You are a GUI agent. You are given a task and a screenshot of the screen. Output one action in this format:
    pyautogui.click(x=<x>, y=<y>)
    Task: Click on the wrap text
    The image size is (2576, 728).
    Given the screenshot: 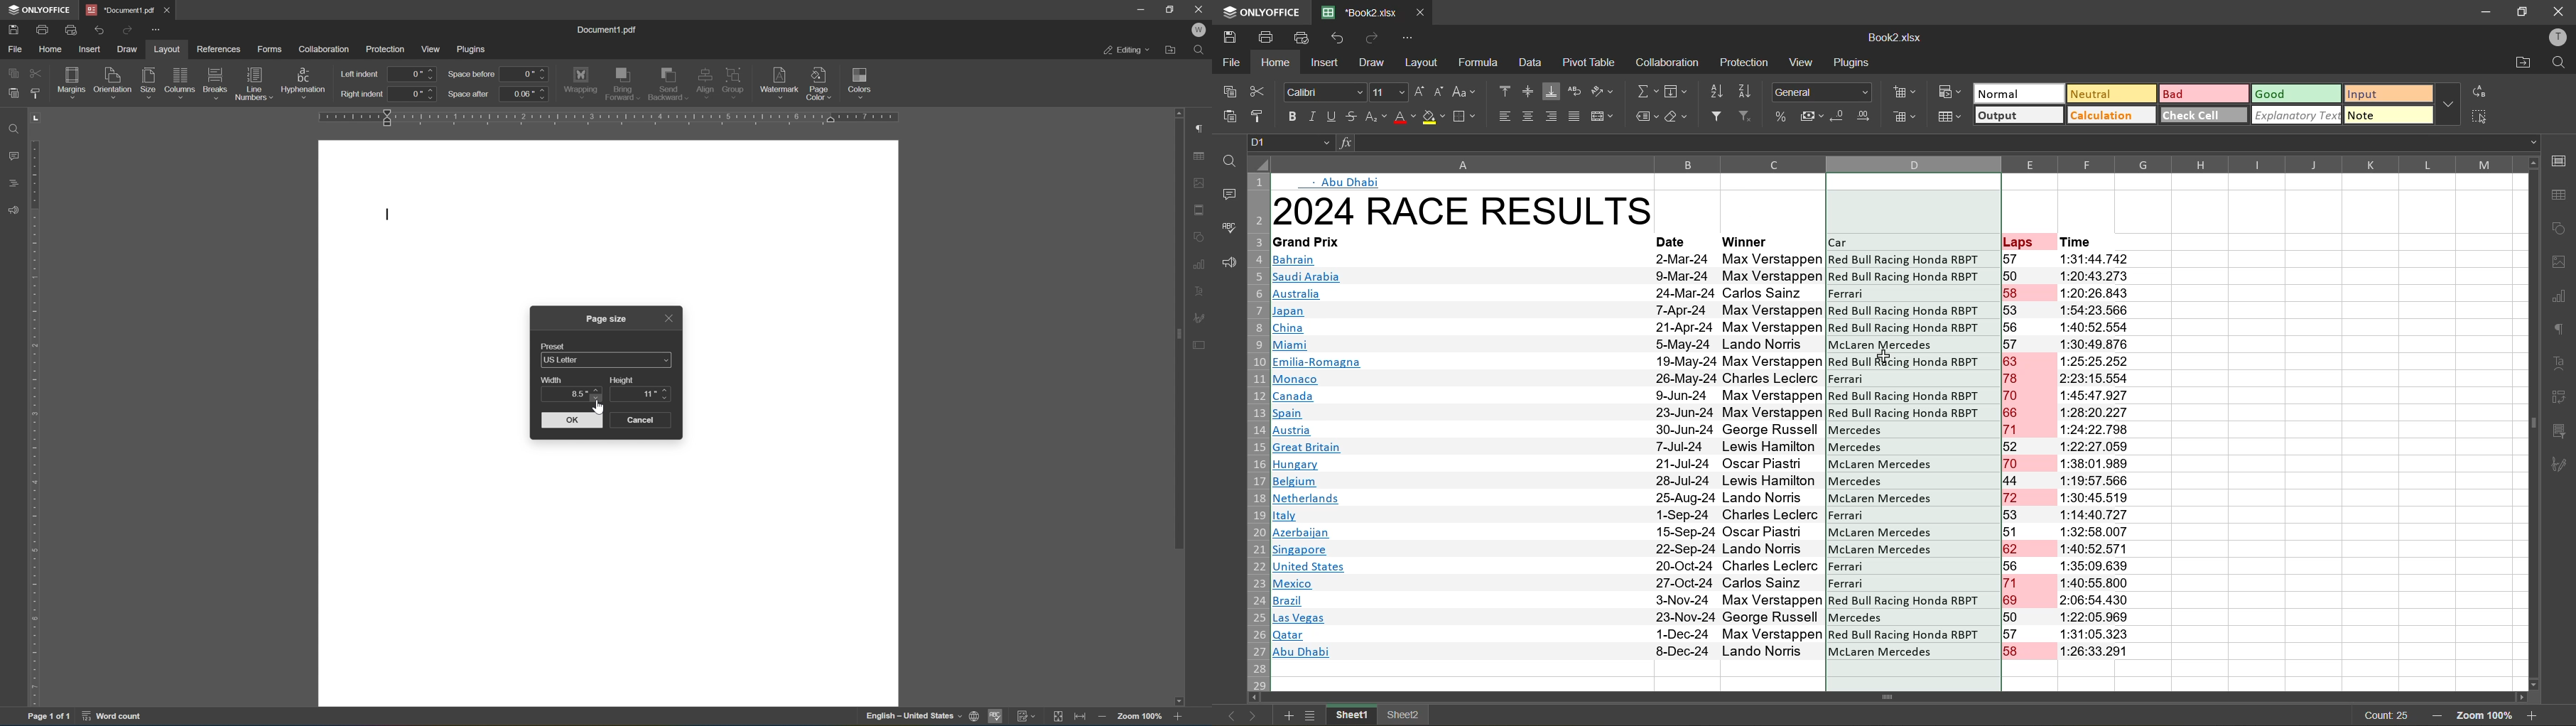 What is the action you would take?
    pyautogui.click(x=1574, y=92)
    